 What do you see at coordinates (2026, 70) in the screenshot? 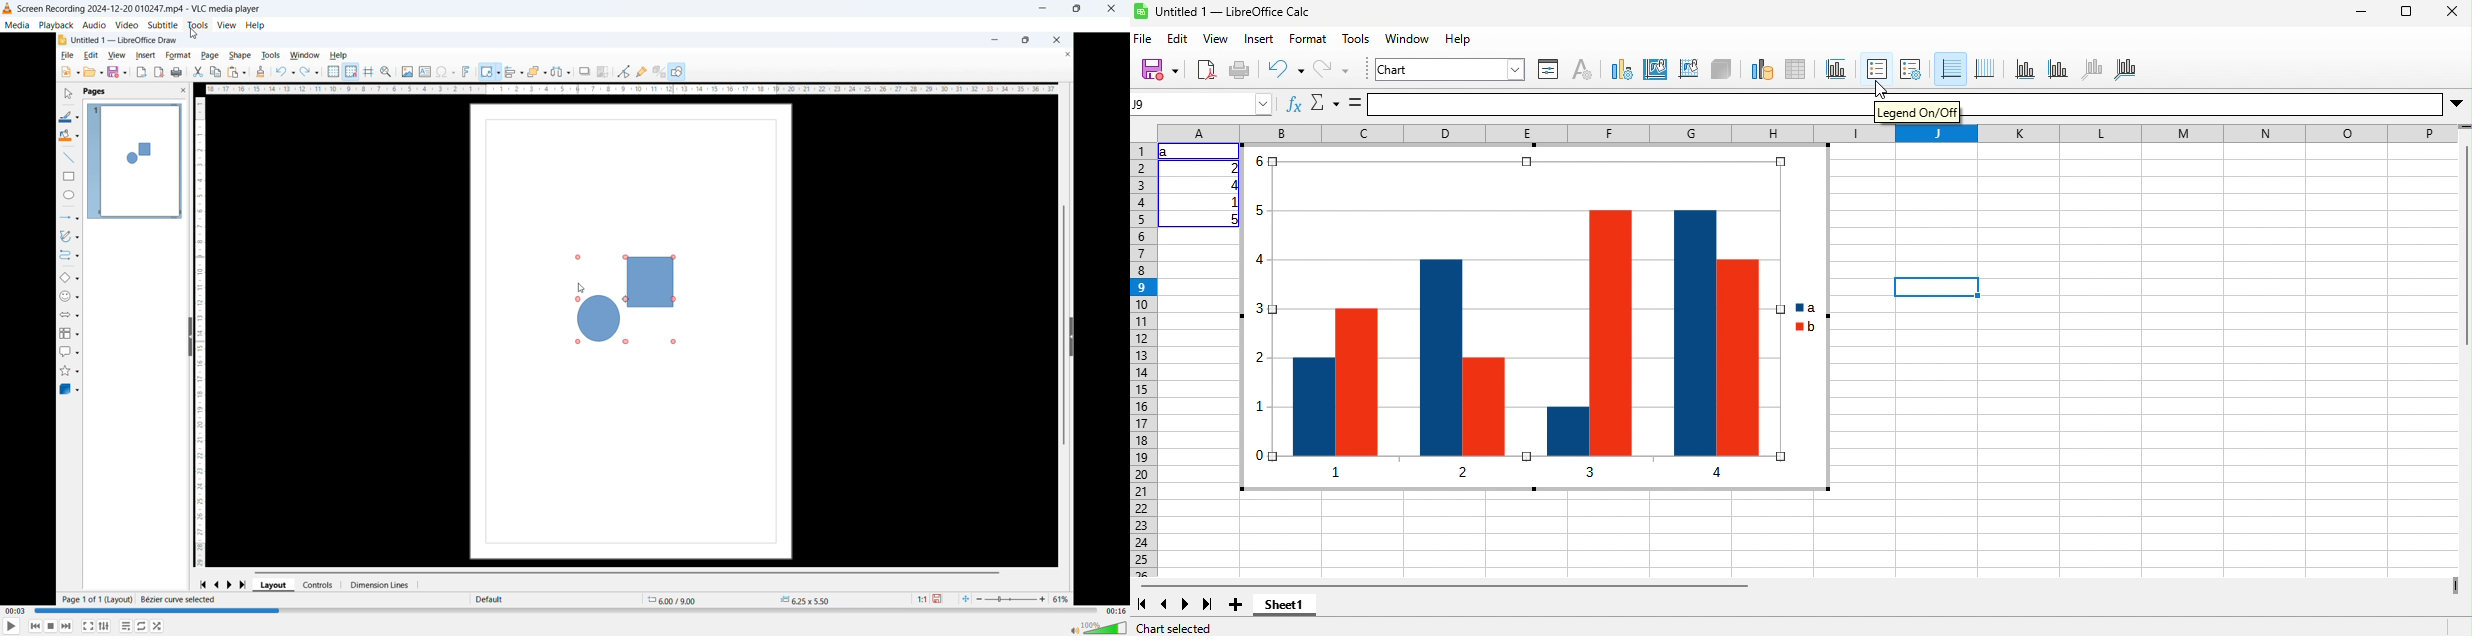
I see `x axis` at bounding box center [2026, 70].